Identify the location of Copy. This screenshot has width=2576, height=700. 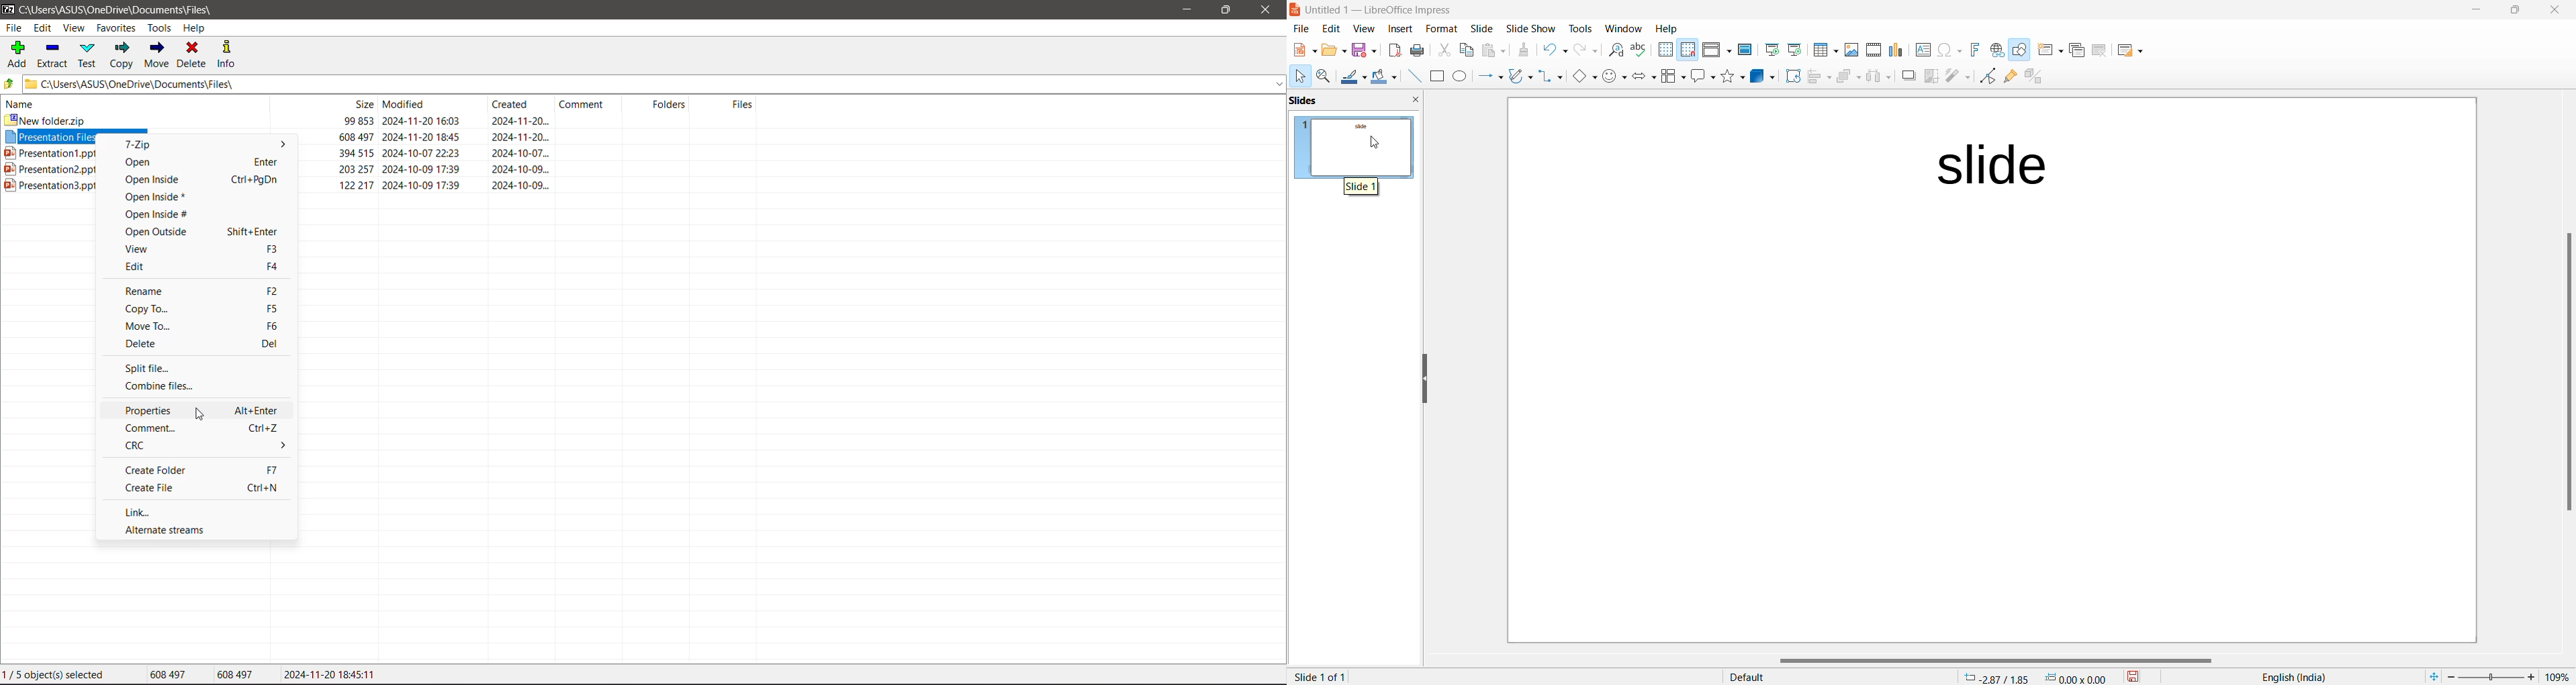
(122, 55).